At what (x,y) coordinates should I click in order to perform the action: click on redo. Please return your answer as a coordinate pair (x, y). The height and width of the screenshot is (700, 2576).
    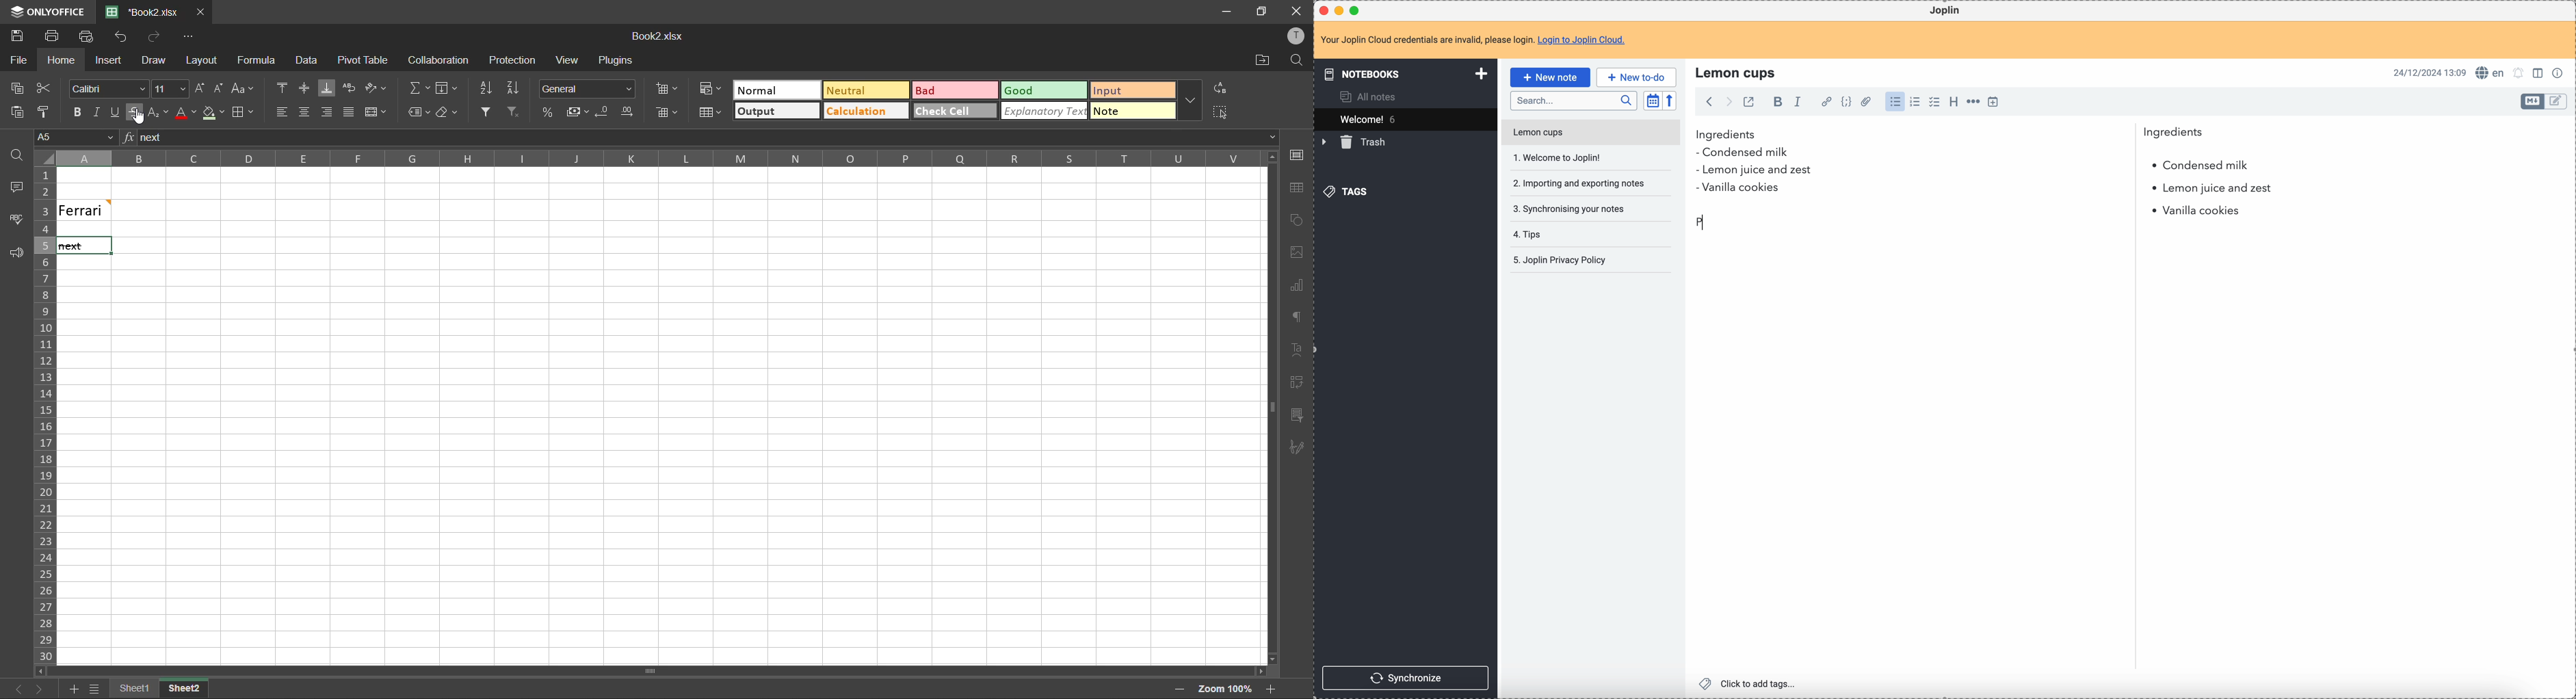
    Looking at the image, I should click on (156, 36).